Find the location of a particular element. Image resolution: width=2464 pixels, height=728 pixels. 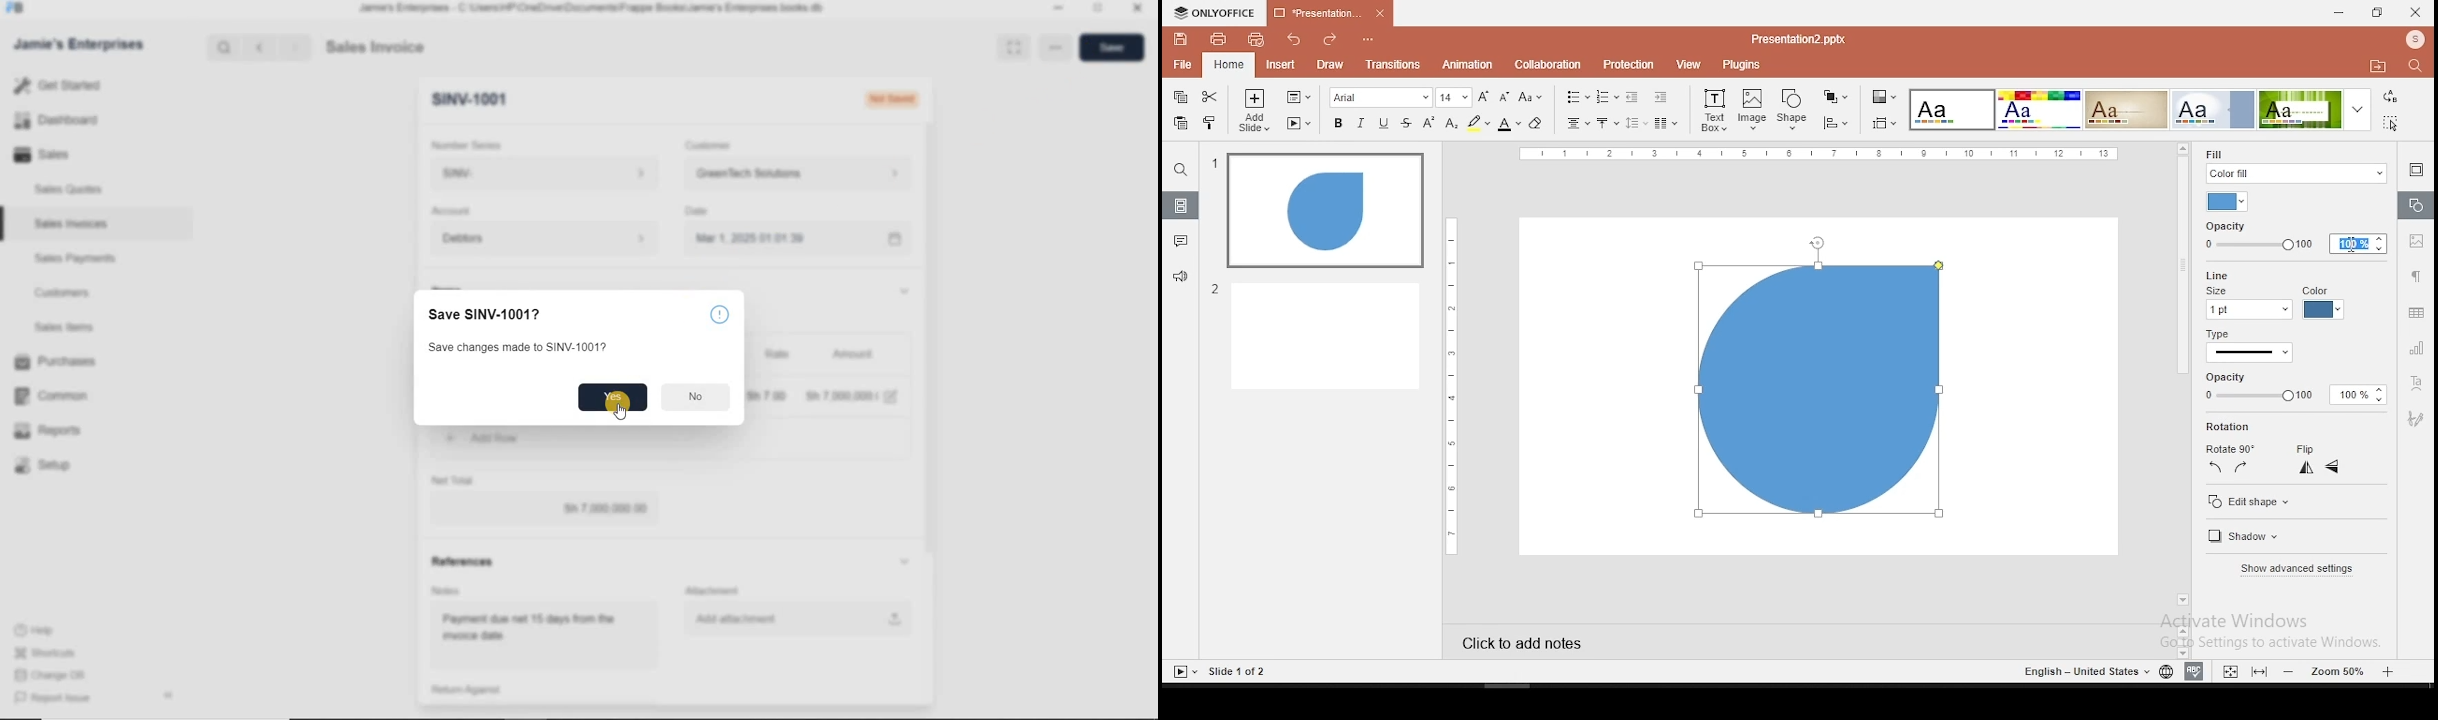

file is located at coordinates (1182, 64).